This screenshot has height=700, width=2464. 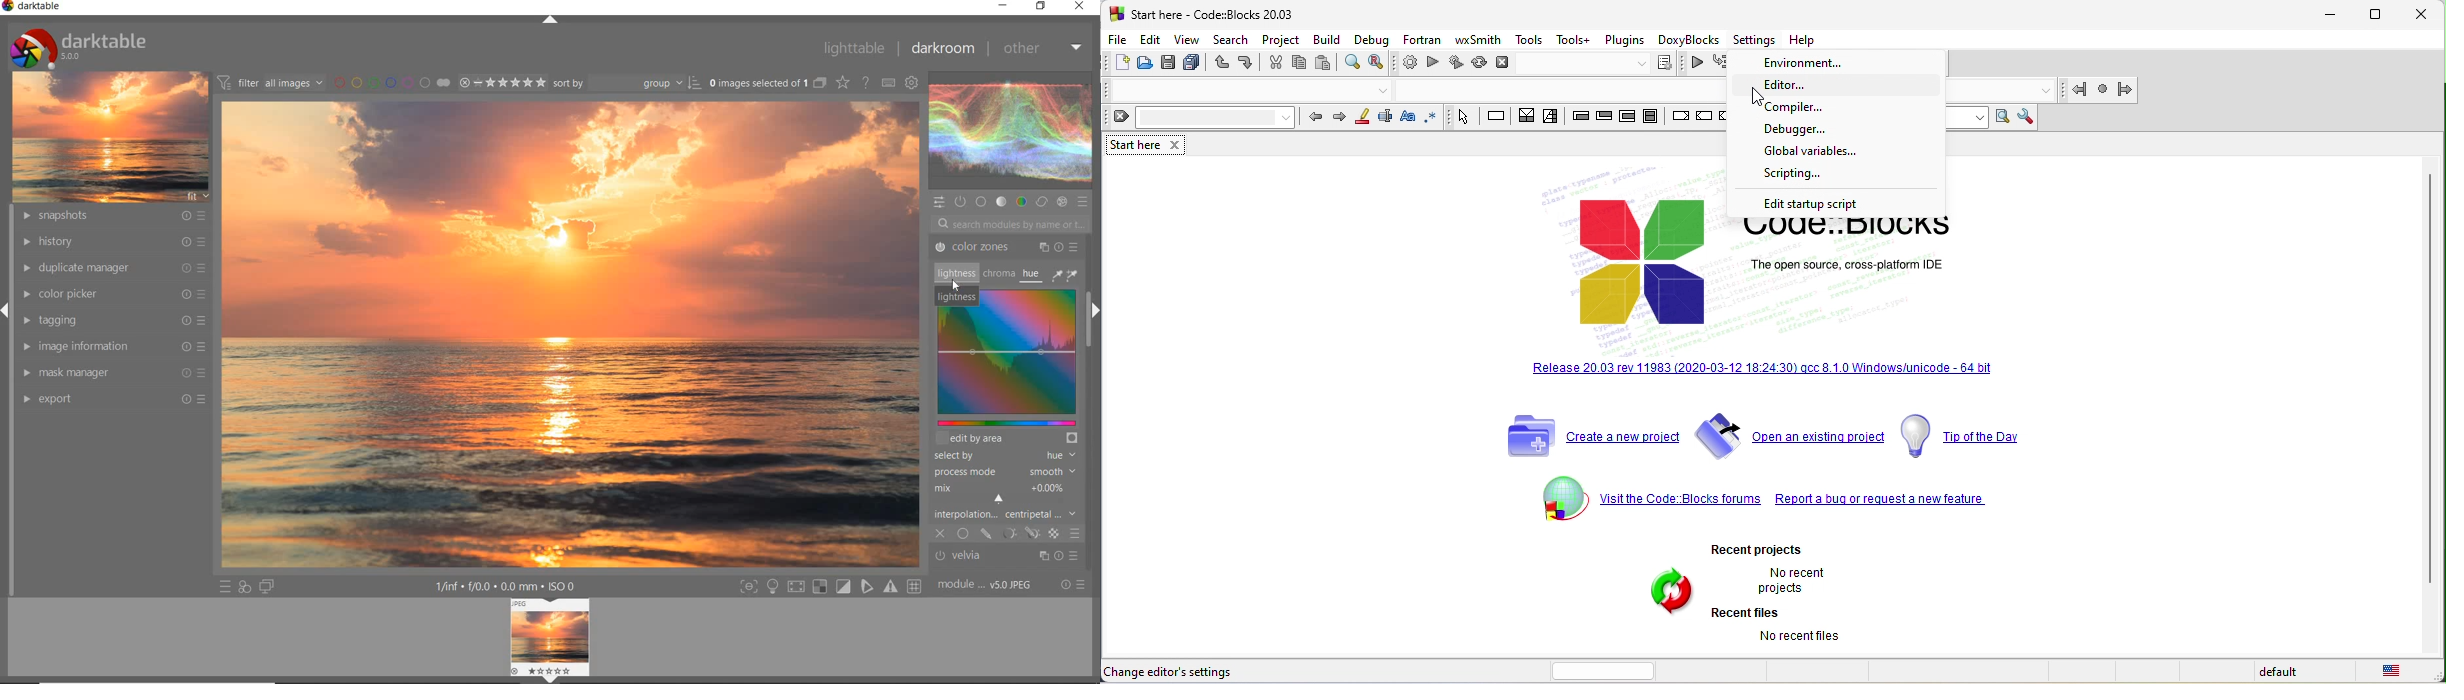 I want to click on open an existing project, so click(x=1786, y=435).